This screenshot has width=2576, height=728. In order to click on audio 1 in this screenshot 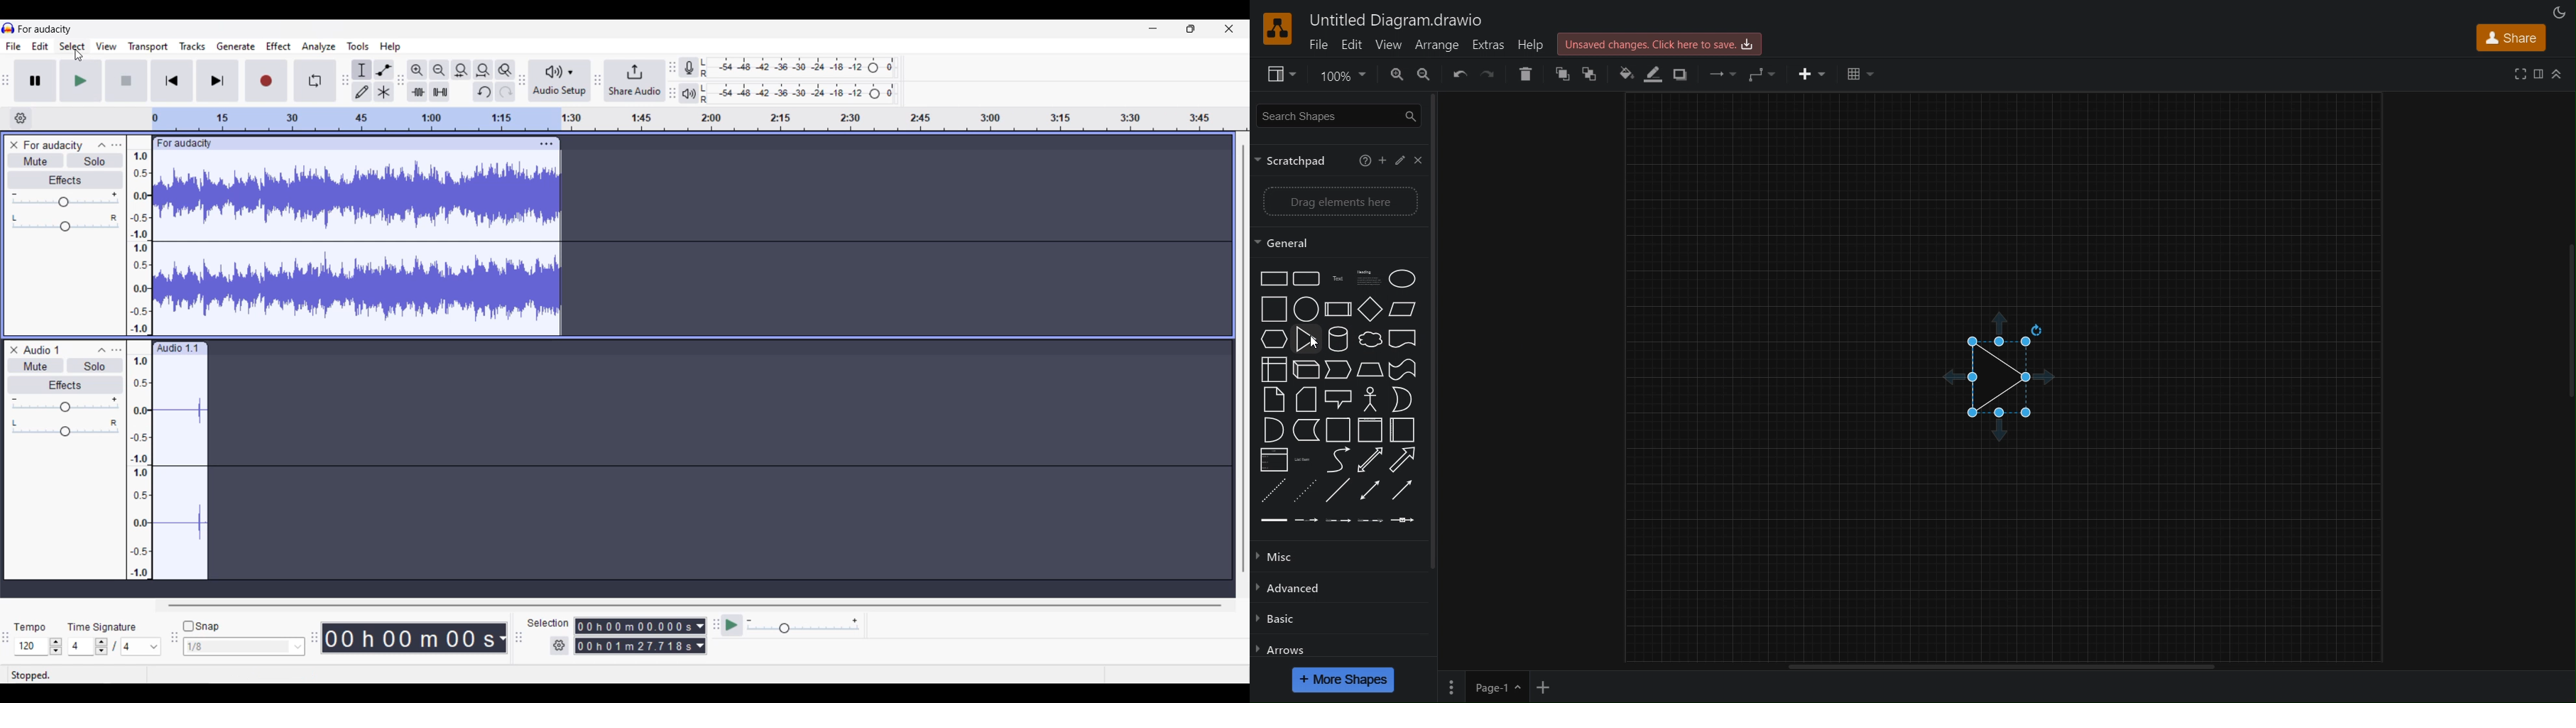, I will do `click(42, 350)`.